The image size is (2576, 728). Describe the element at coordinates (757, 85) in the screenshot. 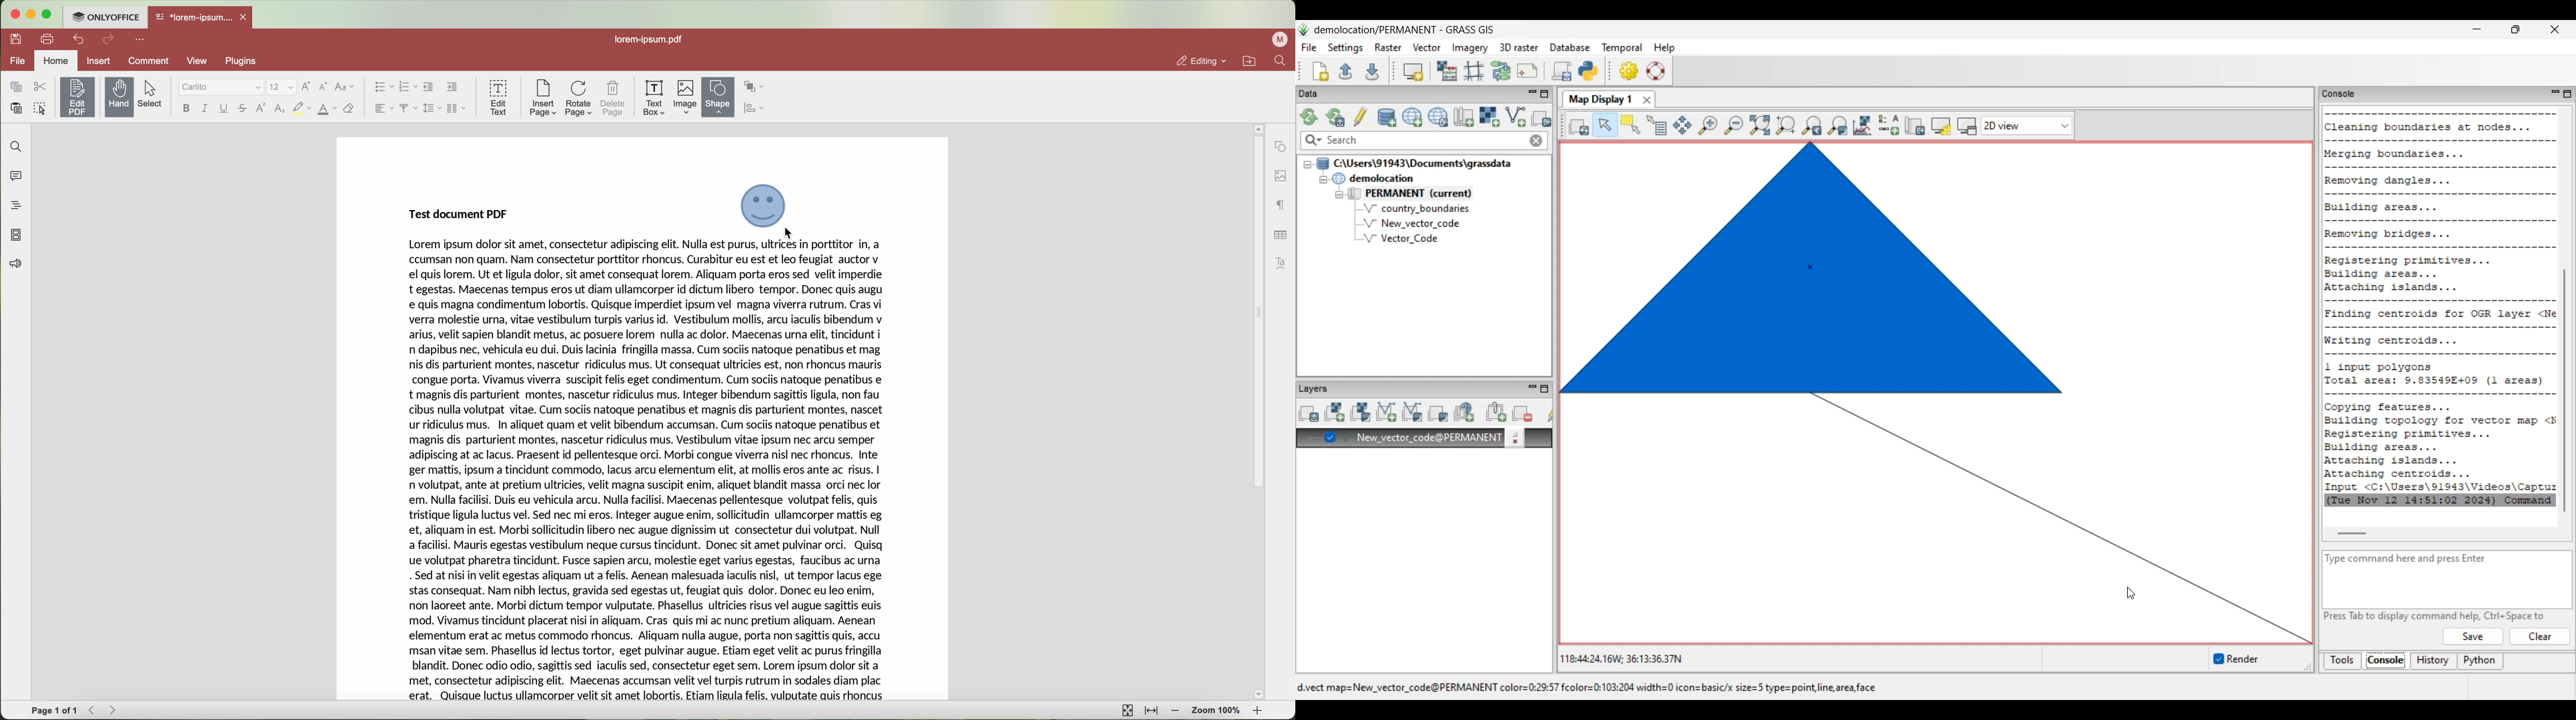

I see `arrange shape` at that location.